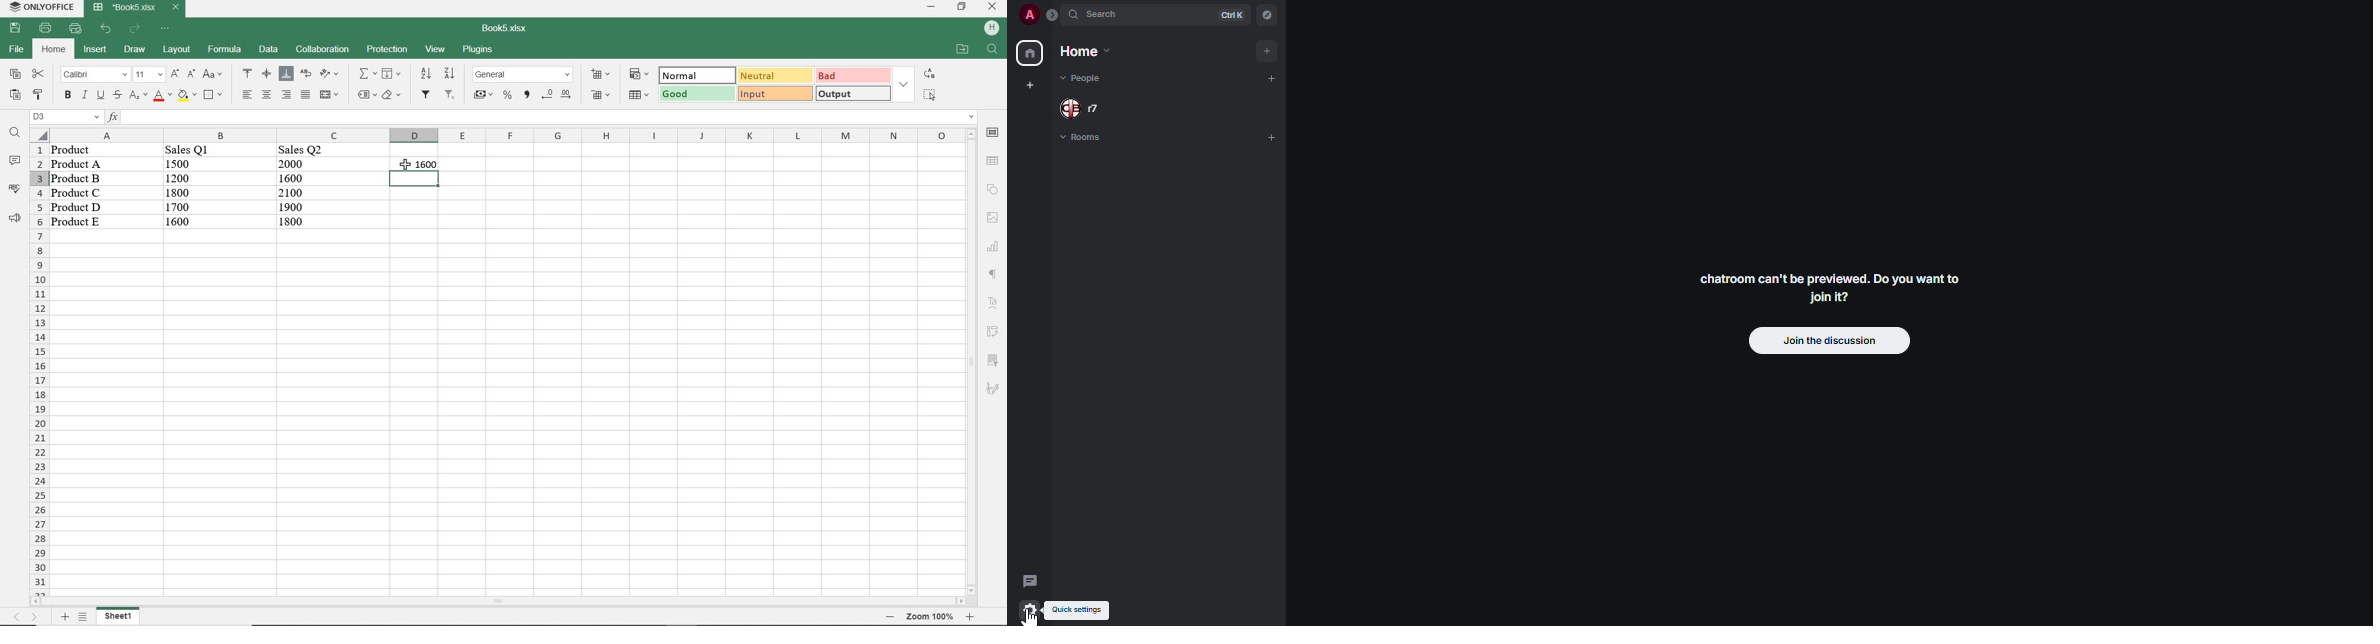 Image resolution: width=2380 pixels, height=644 pixels. Describe the element at coordinates (67, 96) in the screenshot. I see `bold` at that location.